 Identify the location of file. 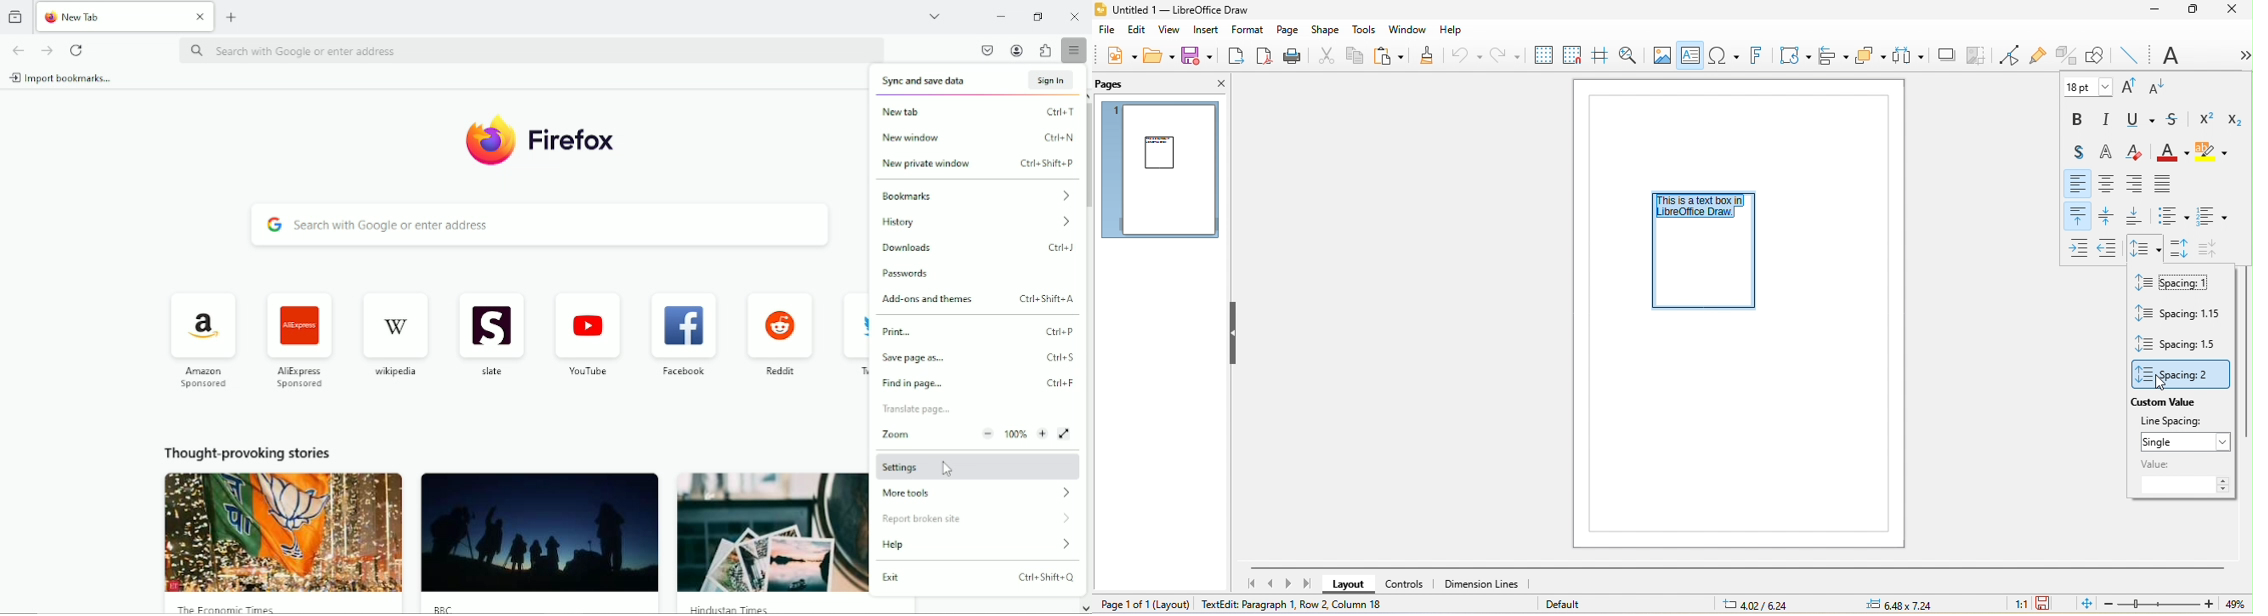
(1109, 31).